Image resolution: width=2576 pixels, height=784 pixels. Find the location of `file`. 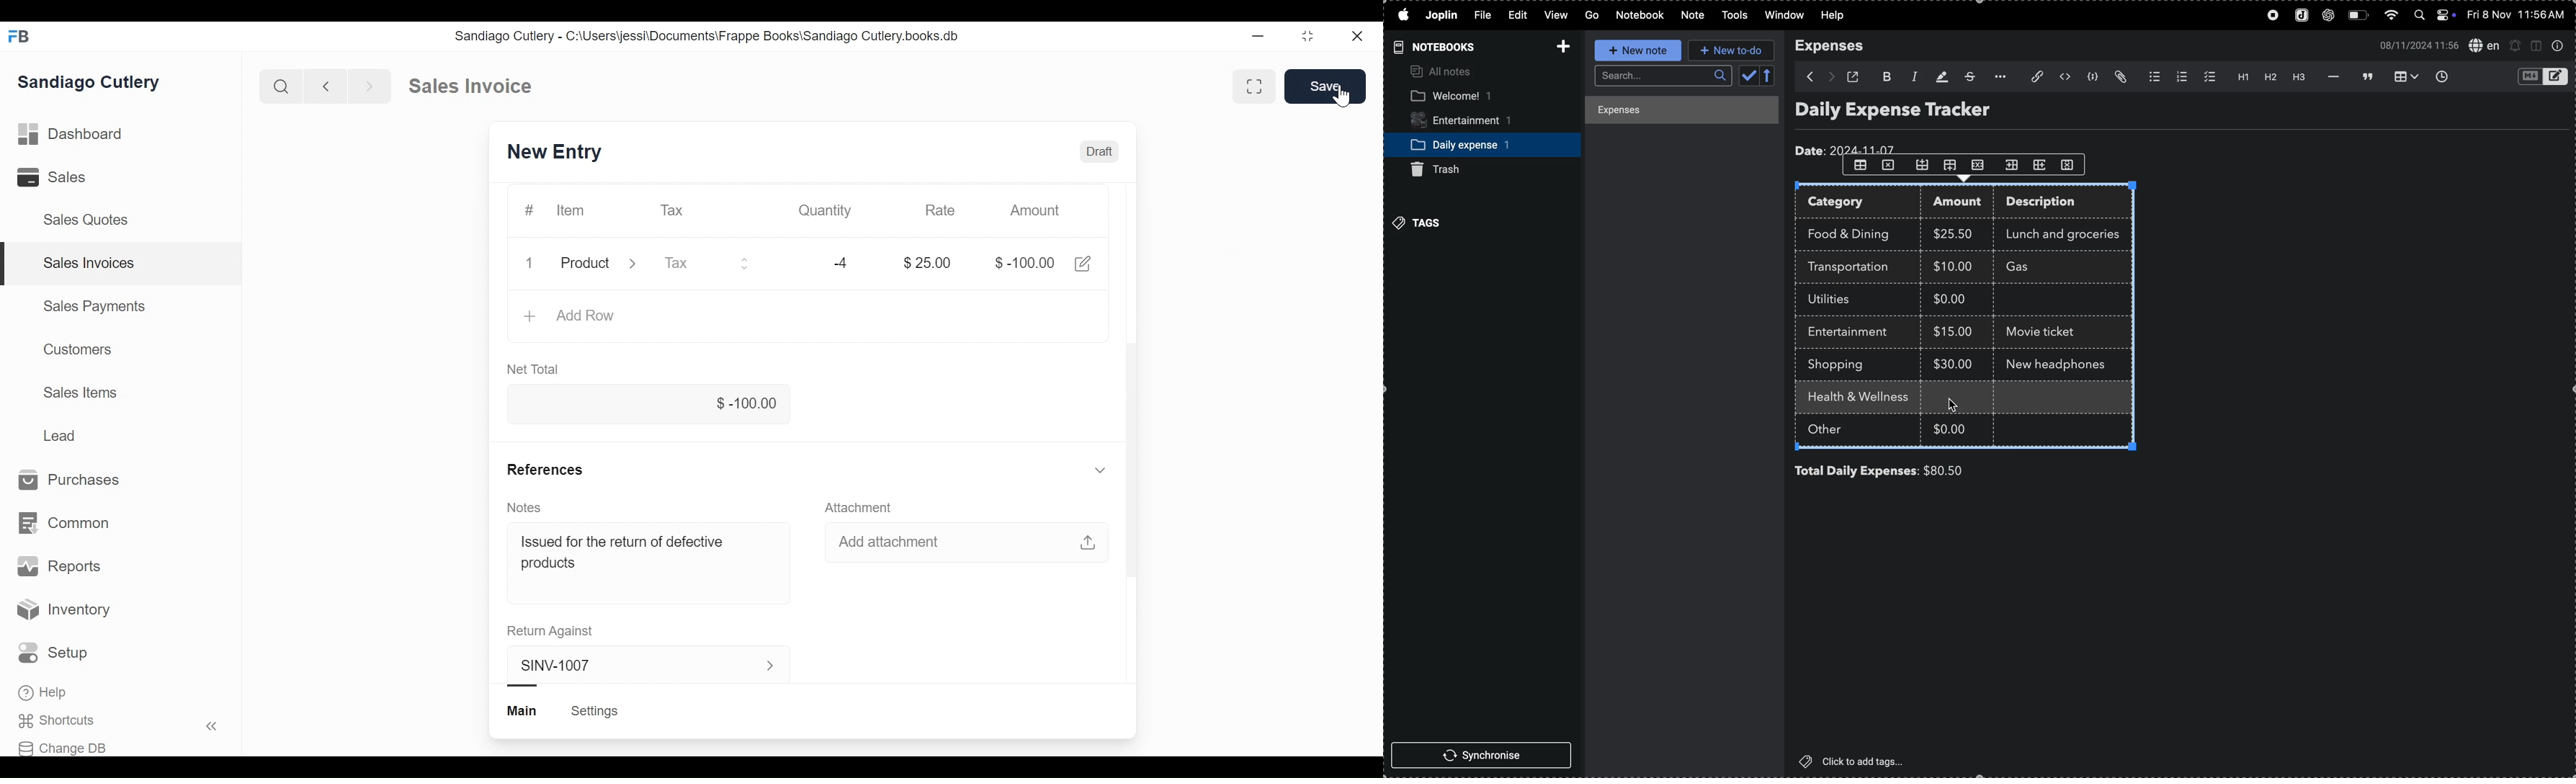

file is located at coordinates (1481, 16).